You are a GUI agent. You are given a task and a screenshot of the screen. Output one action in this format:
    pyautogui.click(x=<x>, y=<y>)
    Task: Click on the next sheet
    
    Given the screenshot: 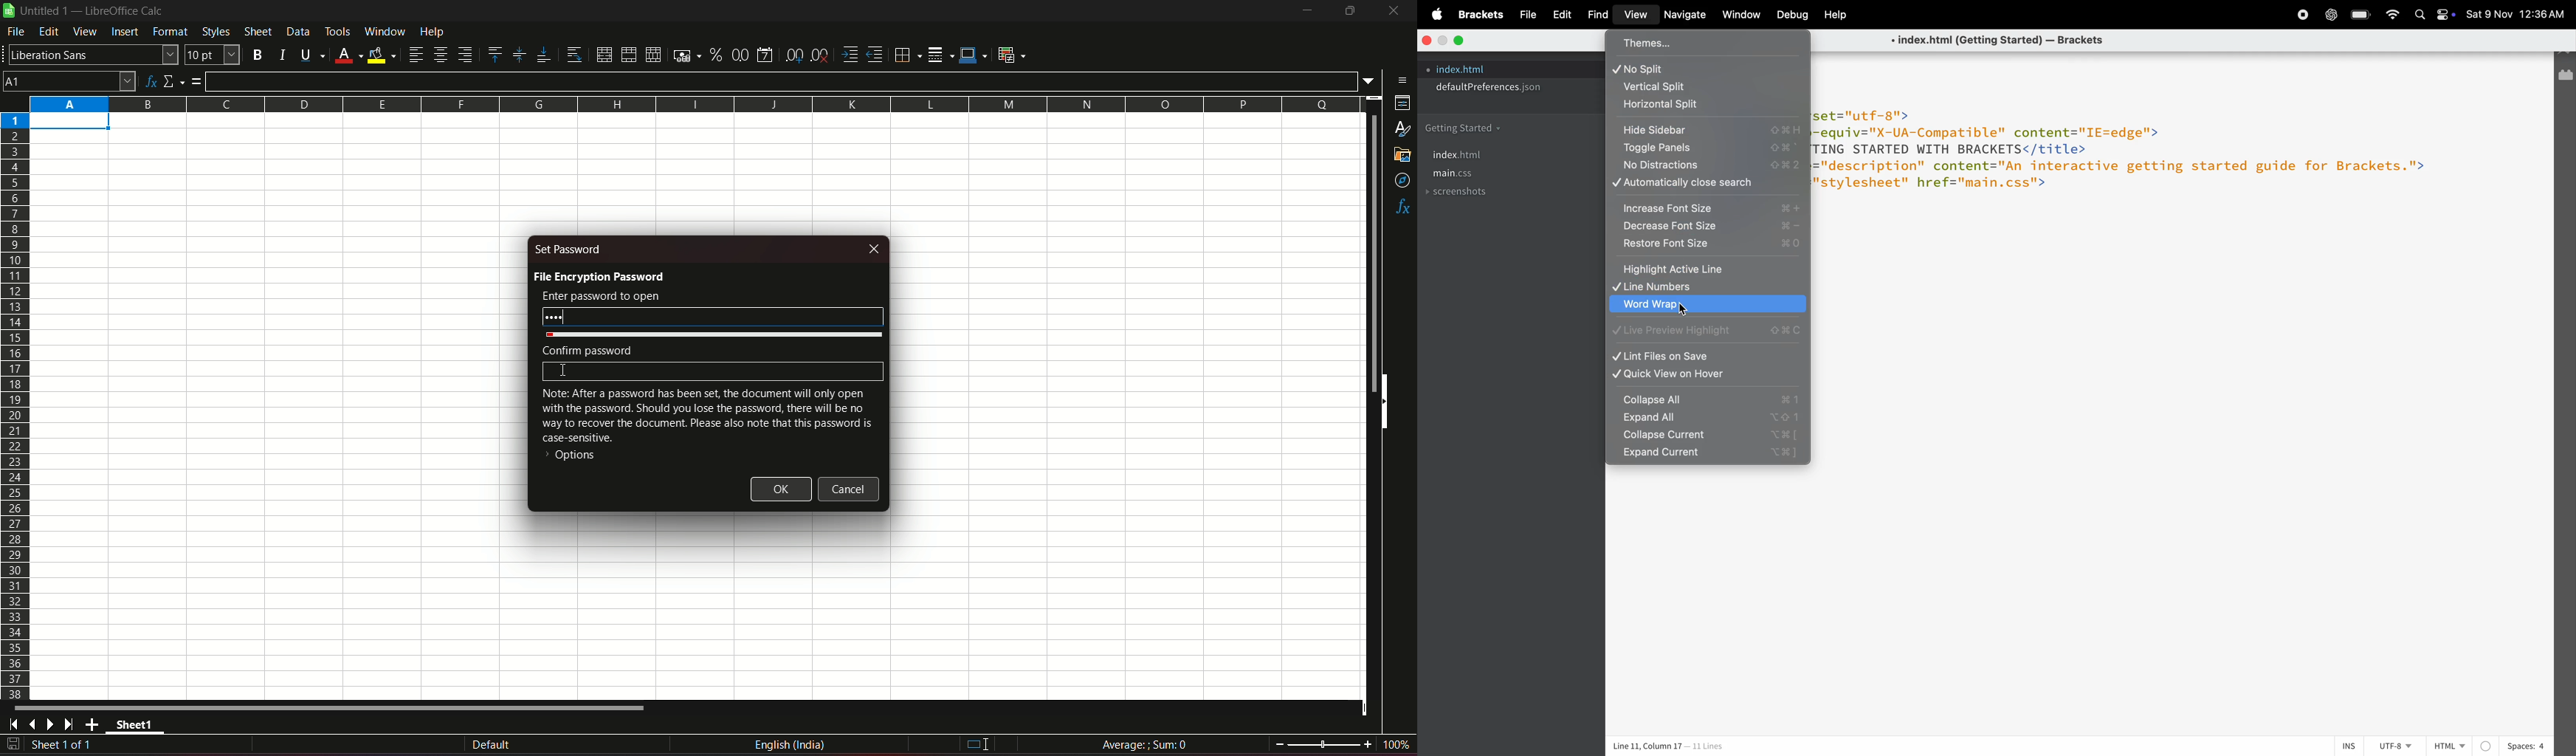 What is the action you would take?
    pyautogui.click(x=53, y=725)
    